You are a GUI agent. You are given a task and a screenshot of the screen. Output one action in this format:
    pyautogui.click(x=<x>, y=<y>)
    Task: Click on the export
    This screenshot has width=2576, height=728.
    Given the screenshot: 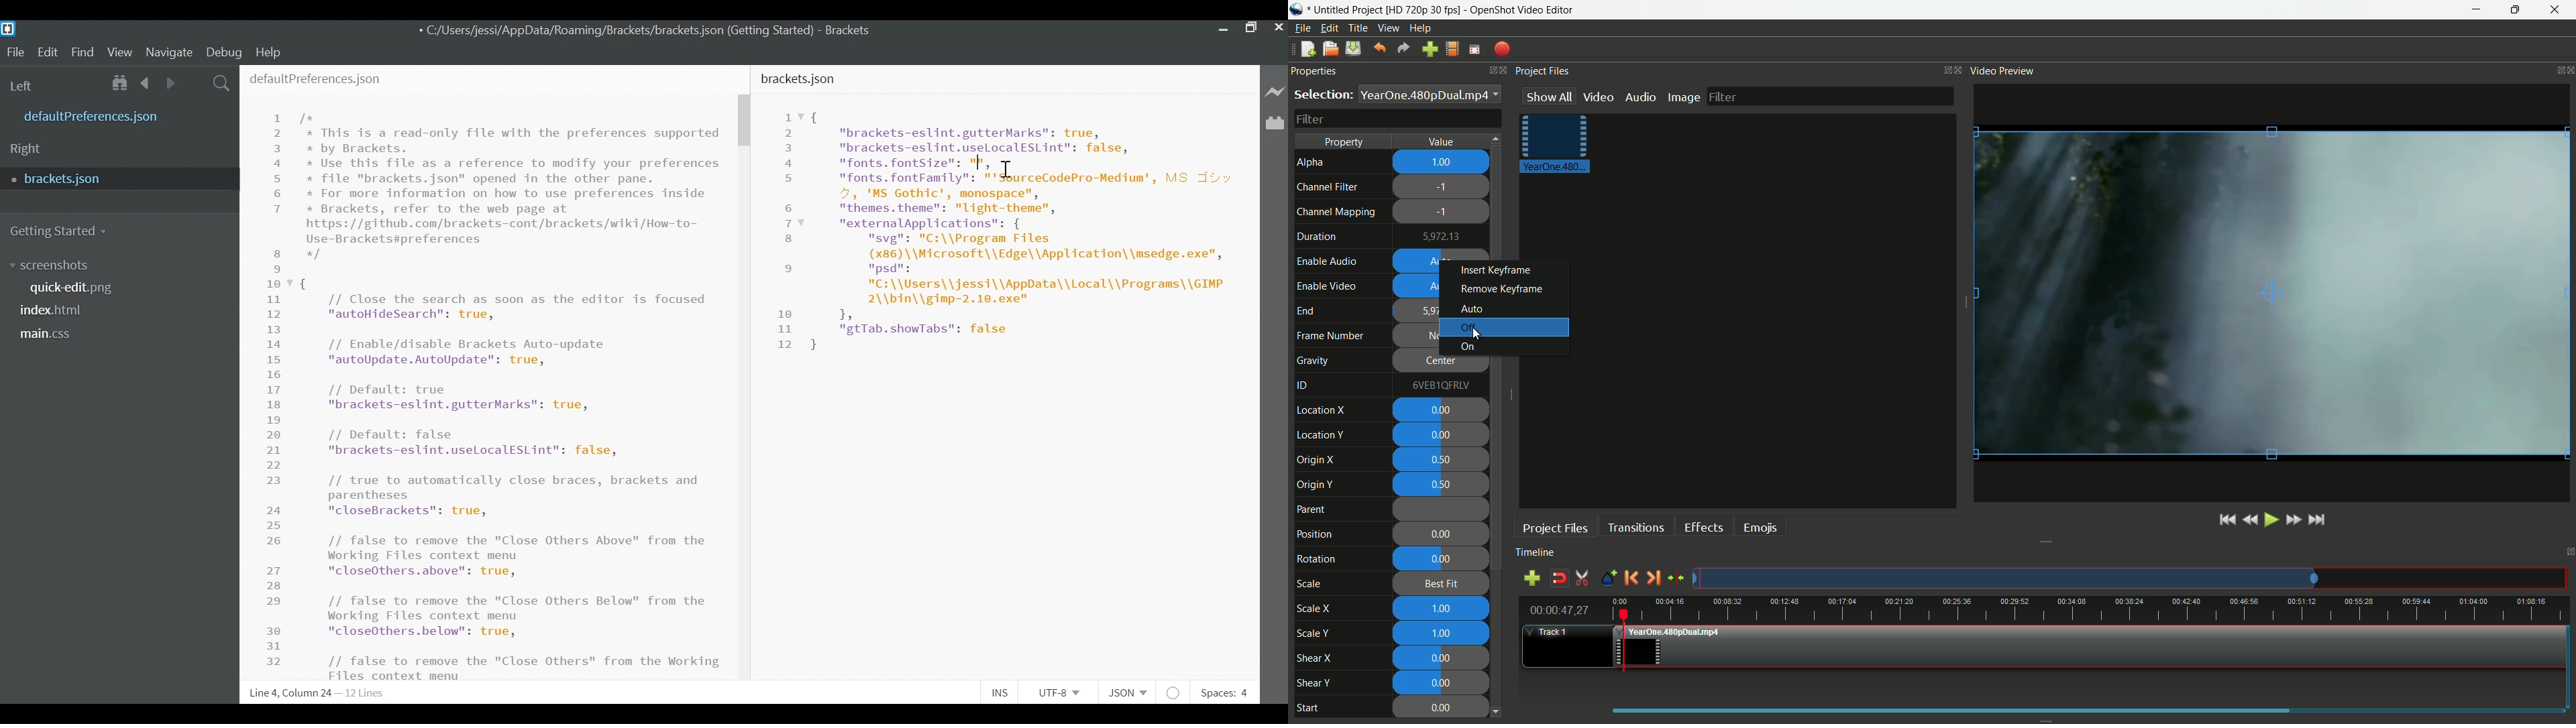 What is the action you would take?
    pyautogui.click(x=1502, y=50)
    